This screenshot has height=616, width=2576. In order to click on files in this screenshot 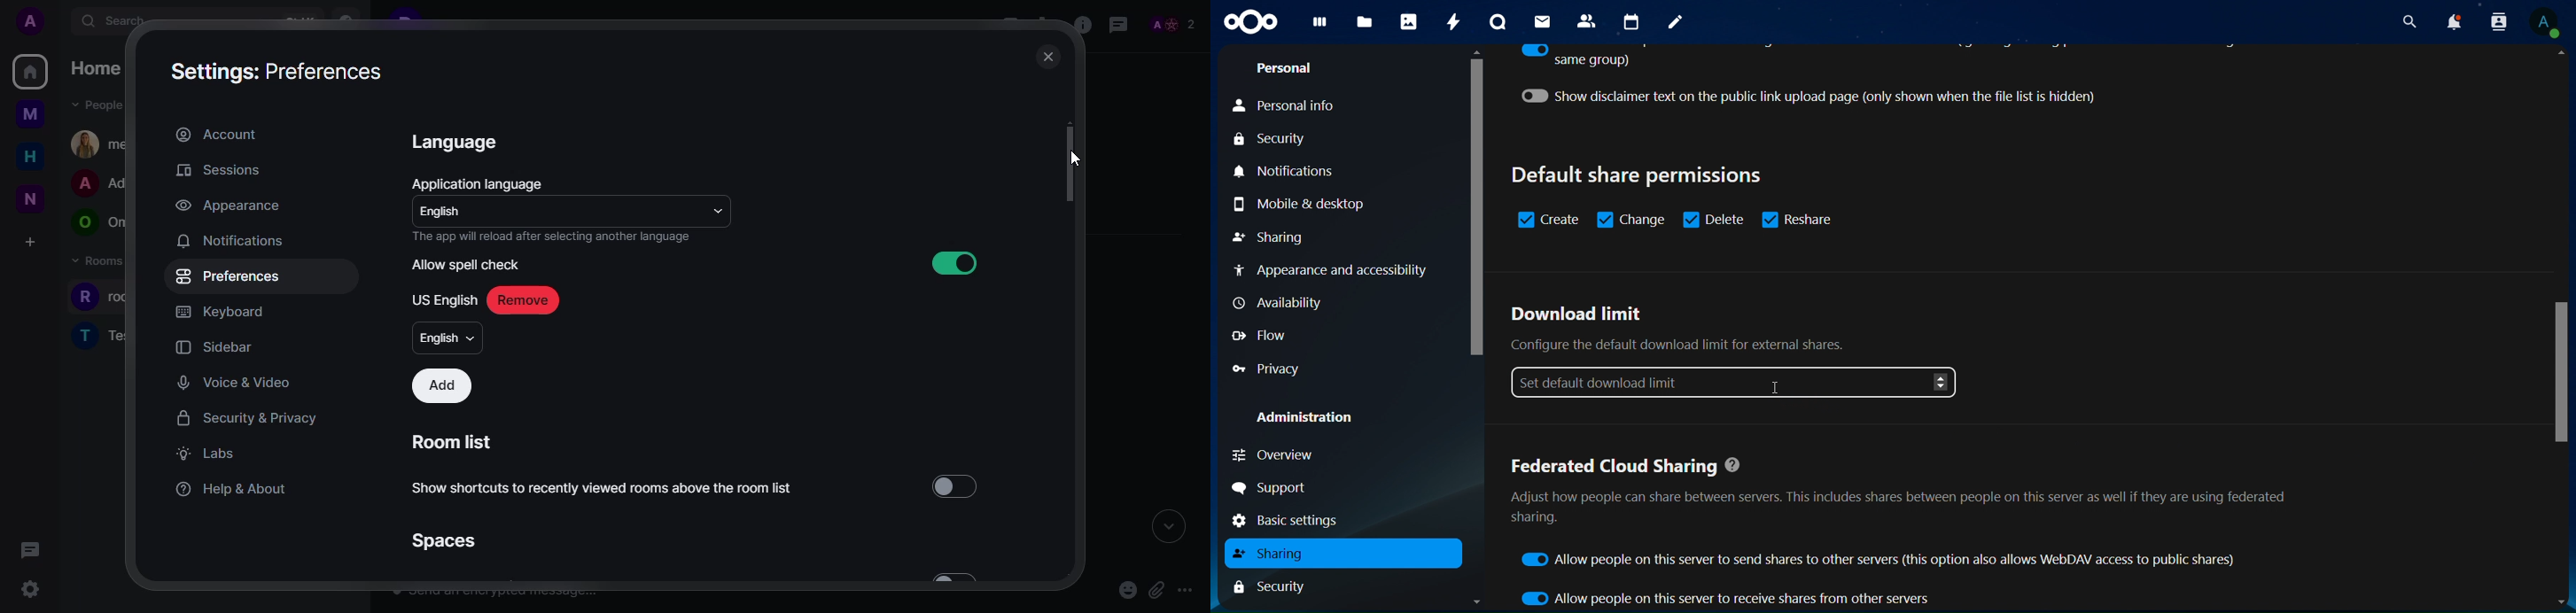, I will do `click(1366, 23)`.